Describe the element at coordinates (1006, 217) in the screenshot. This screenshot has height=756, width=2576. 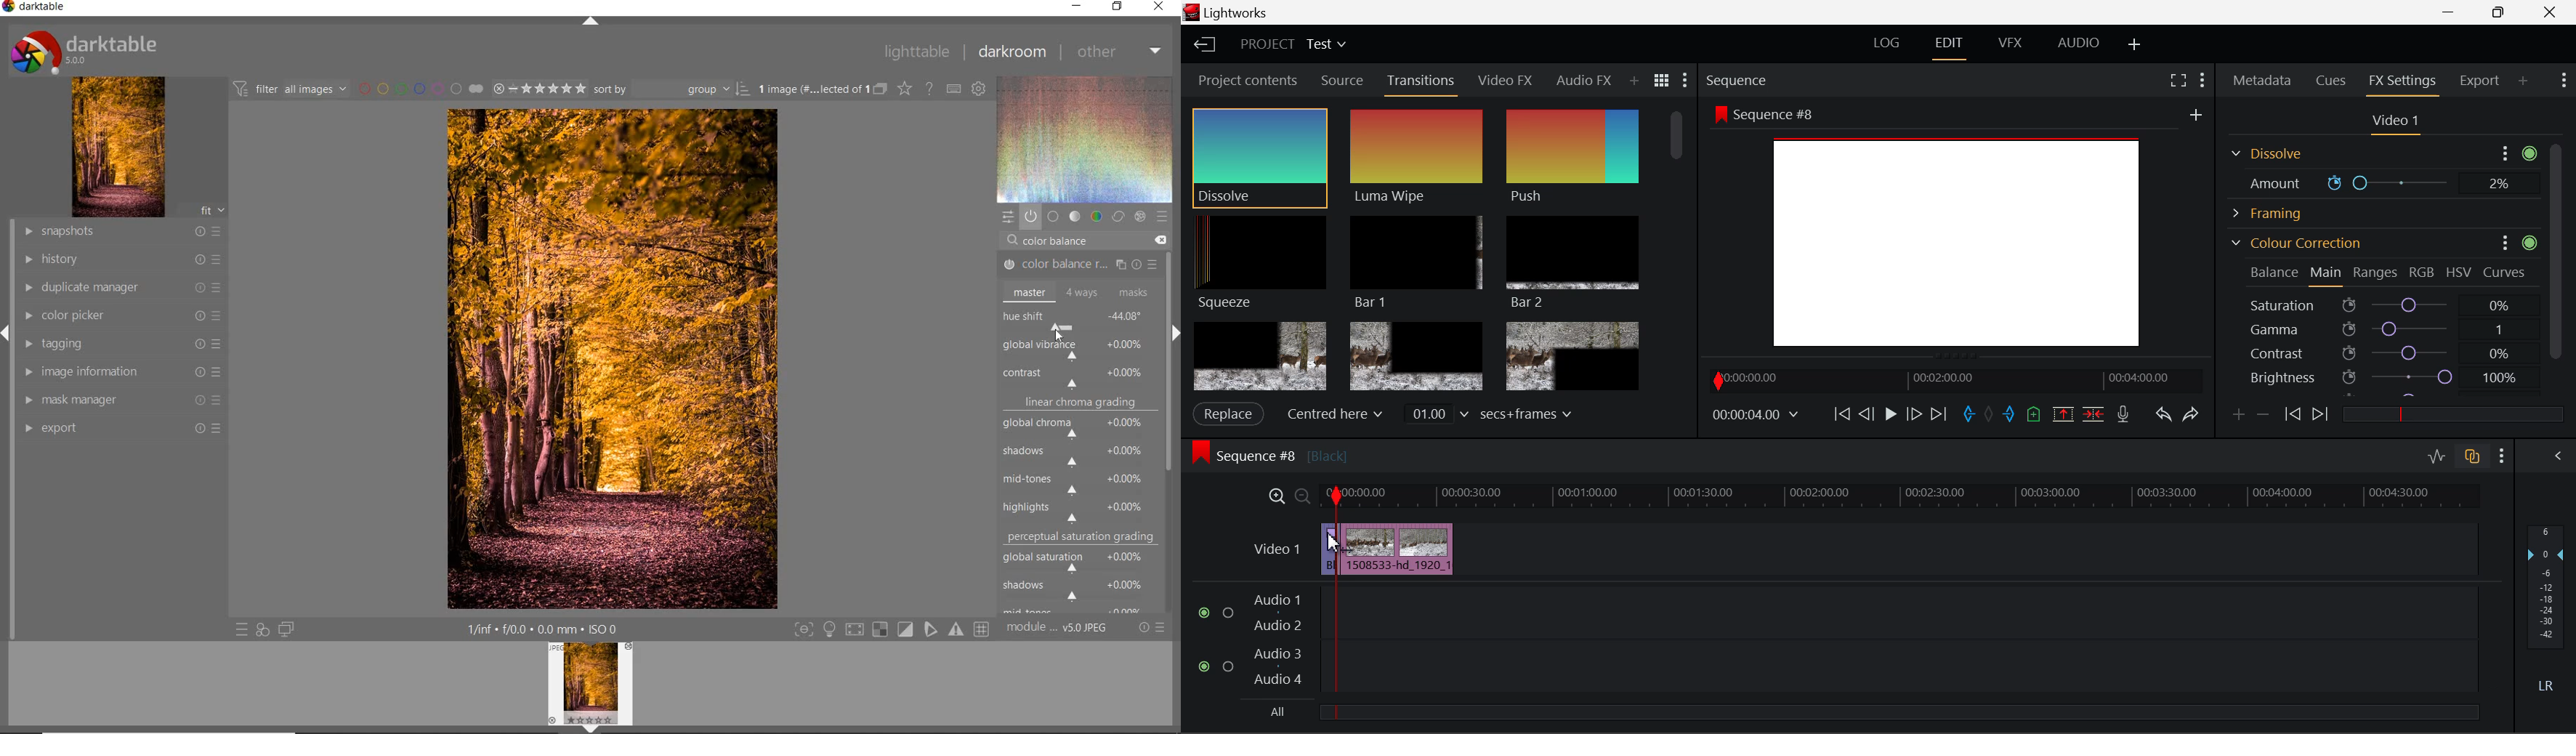
I see `quick access panel` at that location.